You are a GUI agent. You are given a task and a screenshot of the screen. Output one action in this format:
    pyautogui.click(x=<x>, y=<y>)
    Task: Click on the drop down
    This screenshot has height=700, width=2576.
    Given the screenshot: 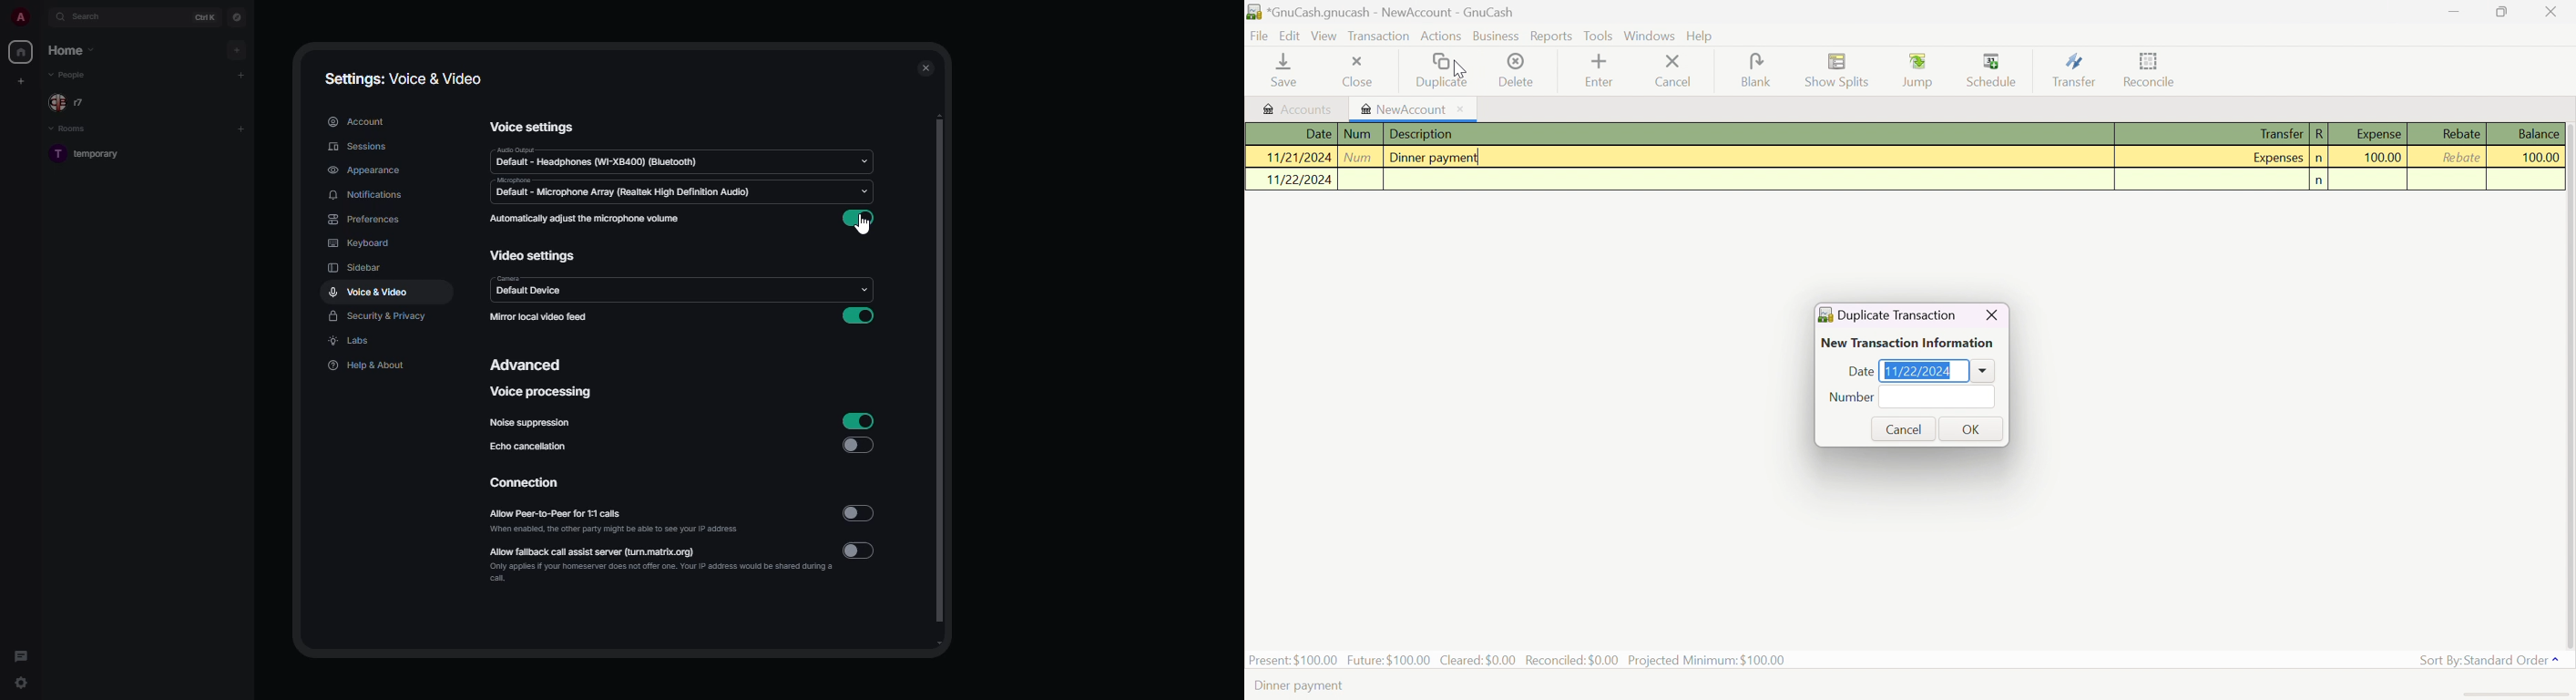 What is the action you would take?
    pyautogui.click(x=865, y=160)
    